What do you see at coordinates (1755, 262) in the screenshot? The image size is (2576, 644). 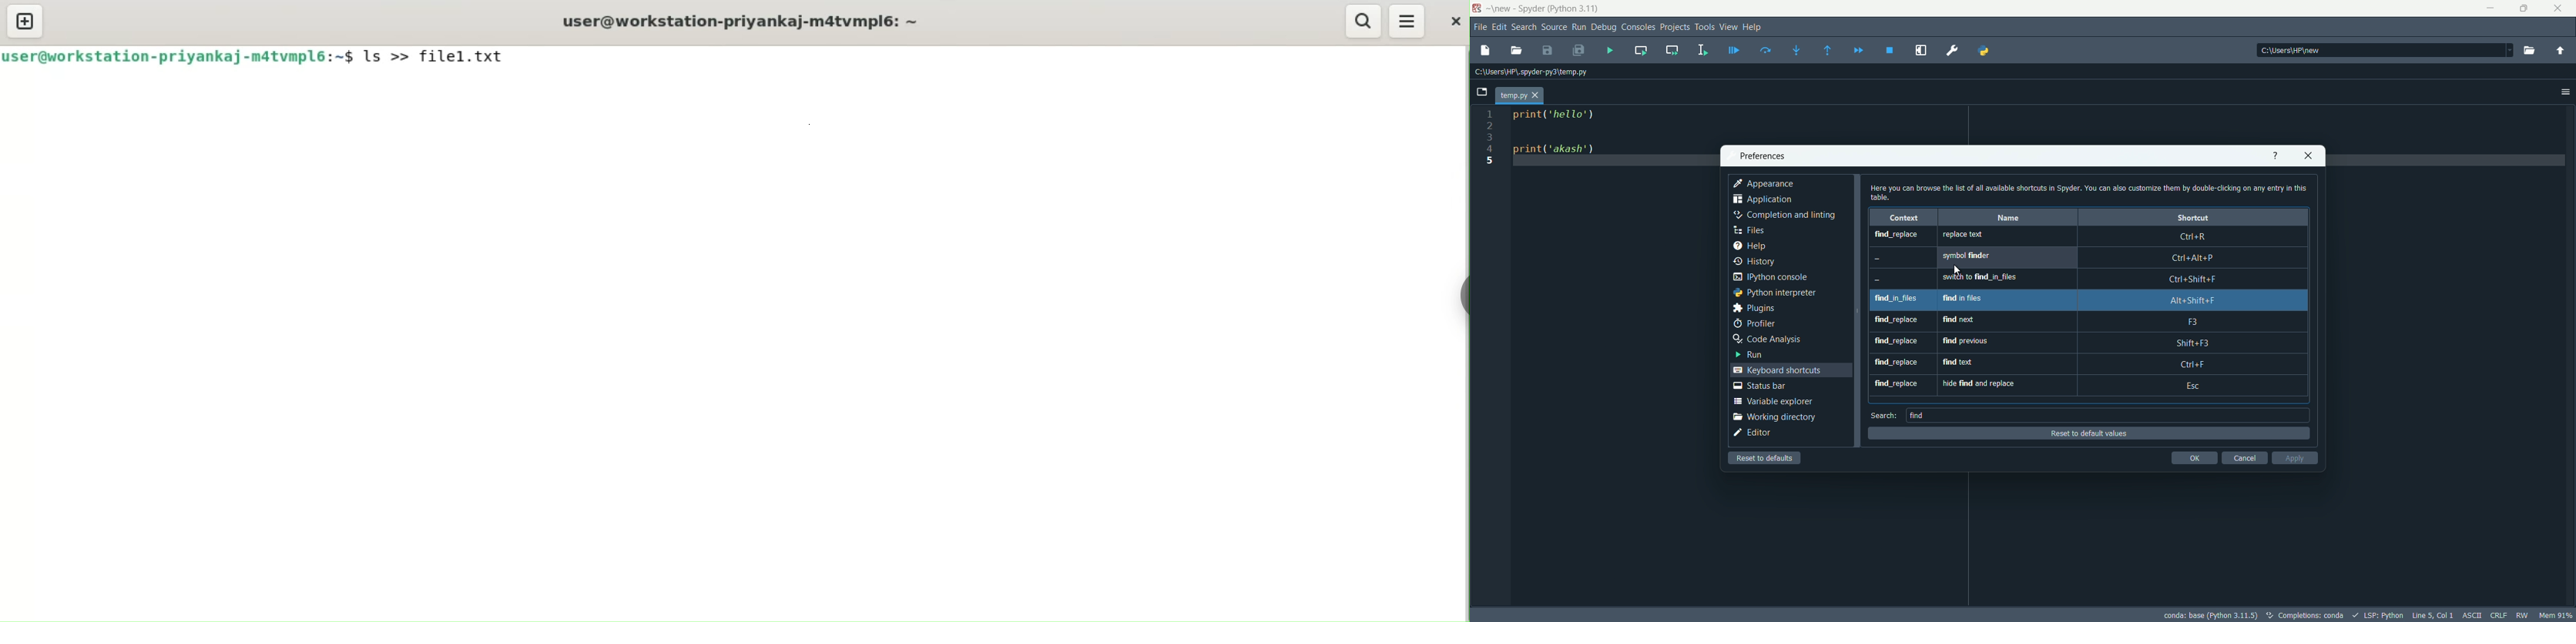 I see `history ` at bounding box center [1755, 262].